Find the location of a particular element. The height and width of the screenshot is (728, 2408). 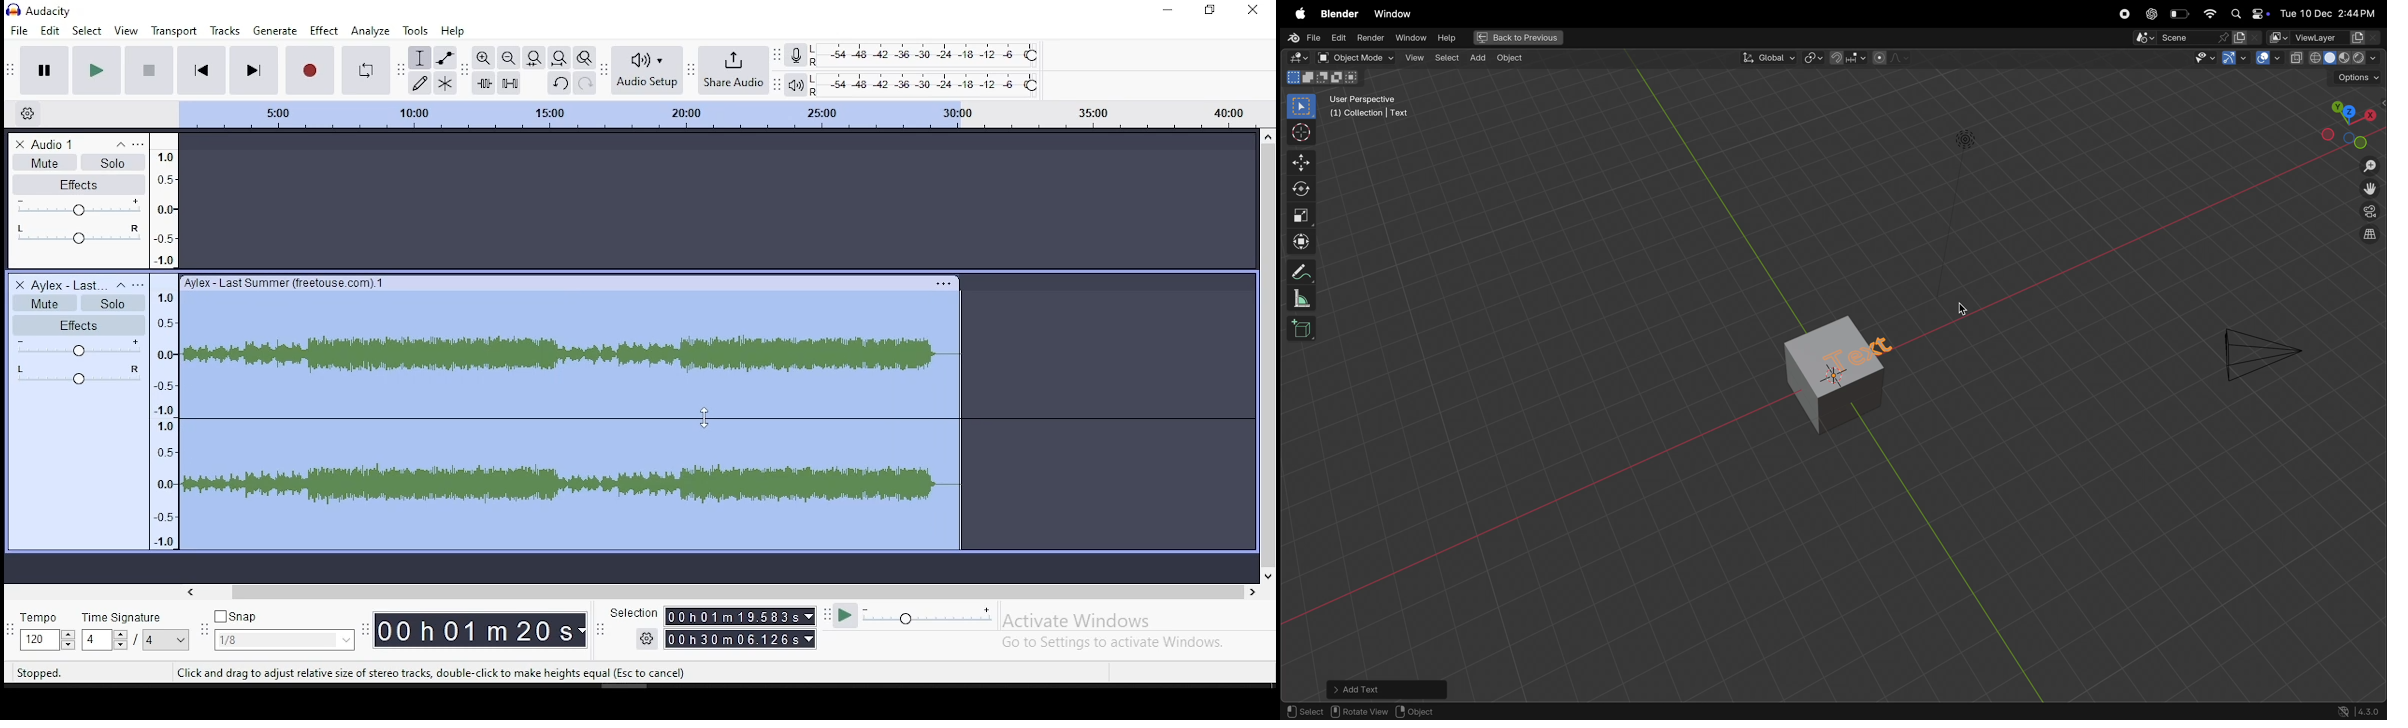

select toggle is located at coordinates (1304, 712).